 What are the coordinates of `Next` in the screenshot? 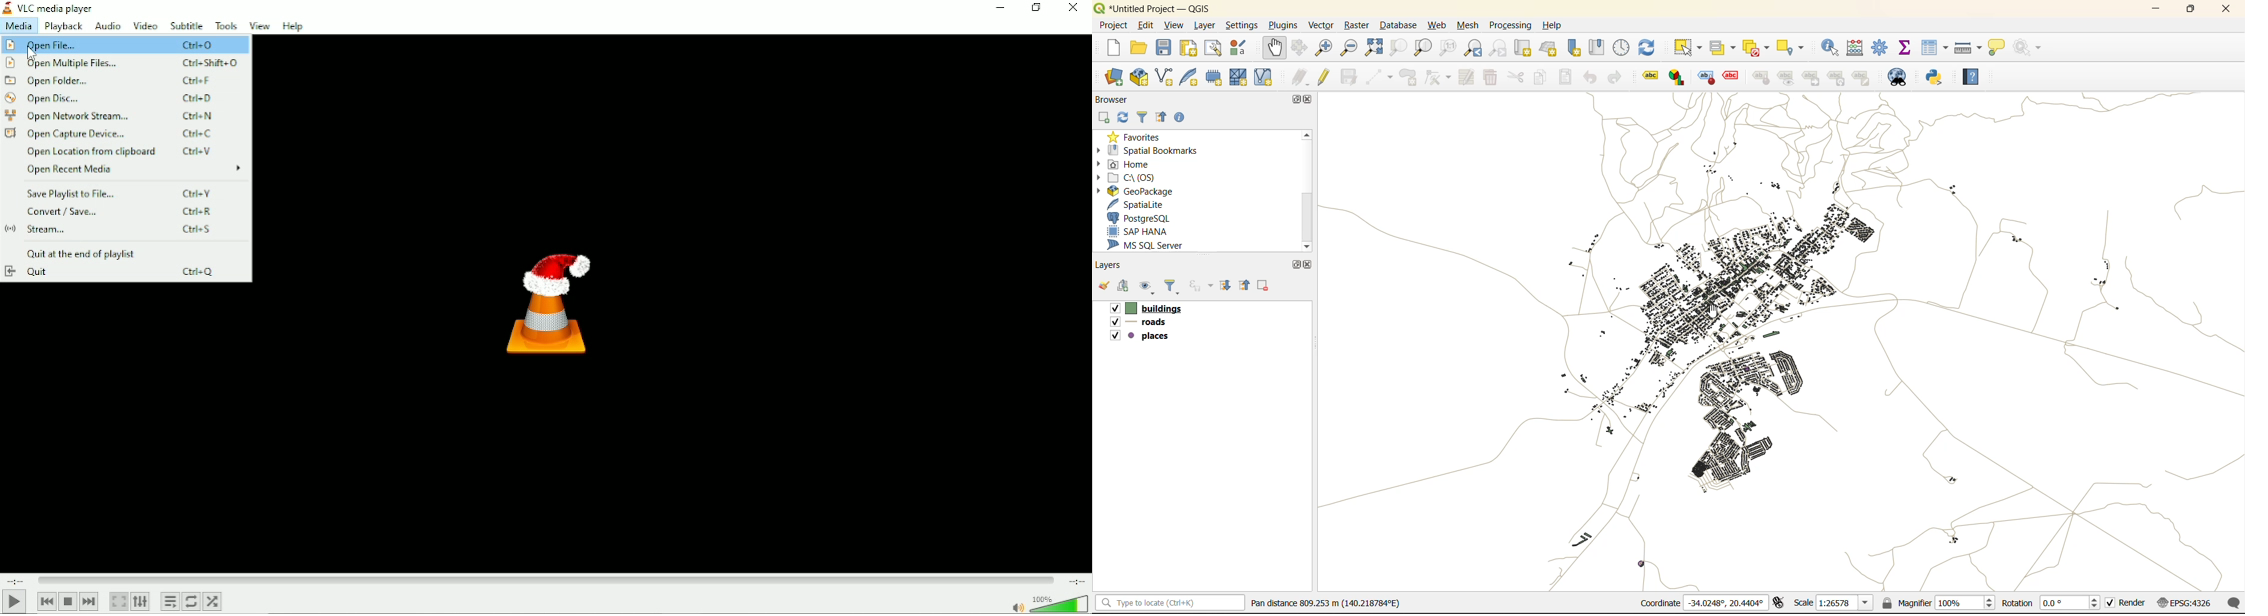 It's located at (90, 601).